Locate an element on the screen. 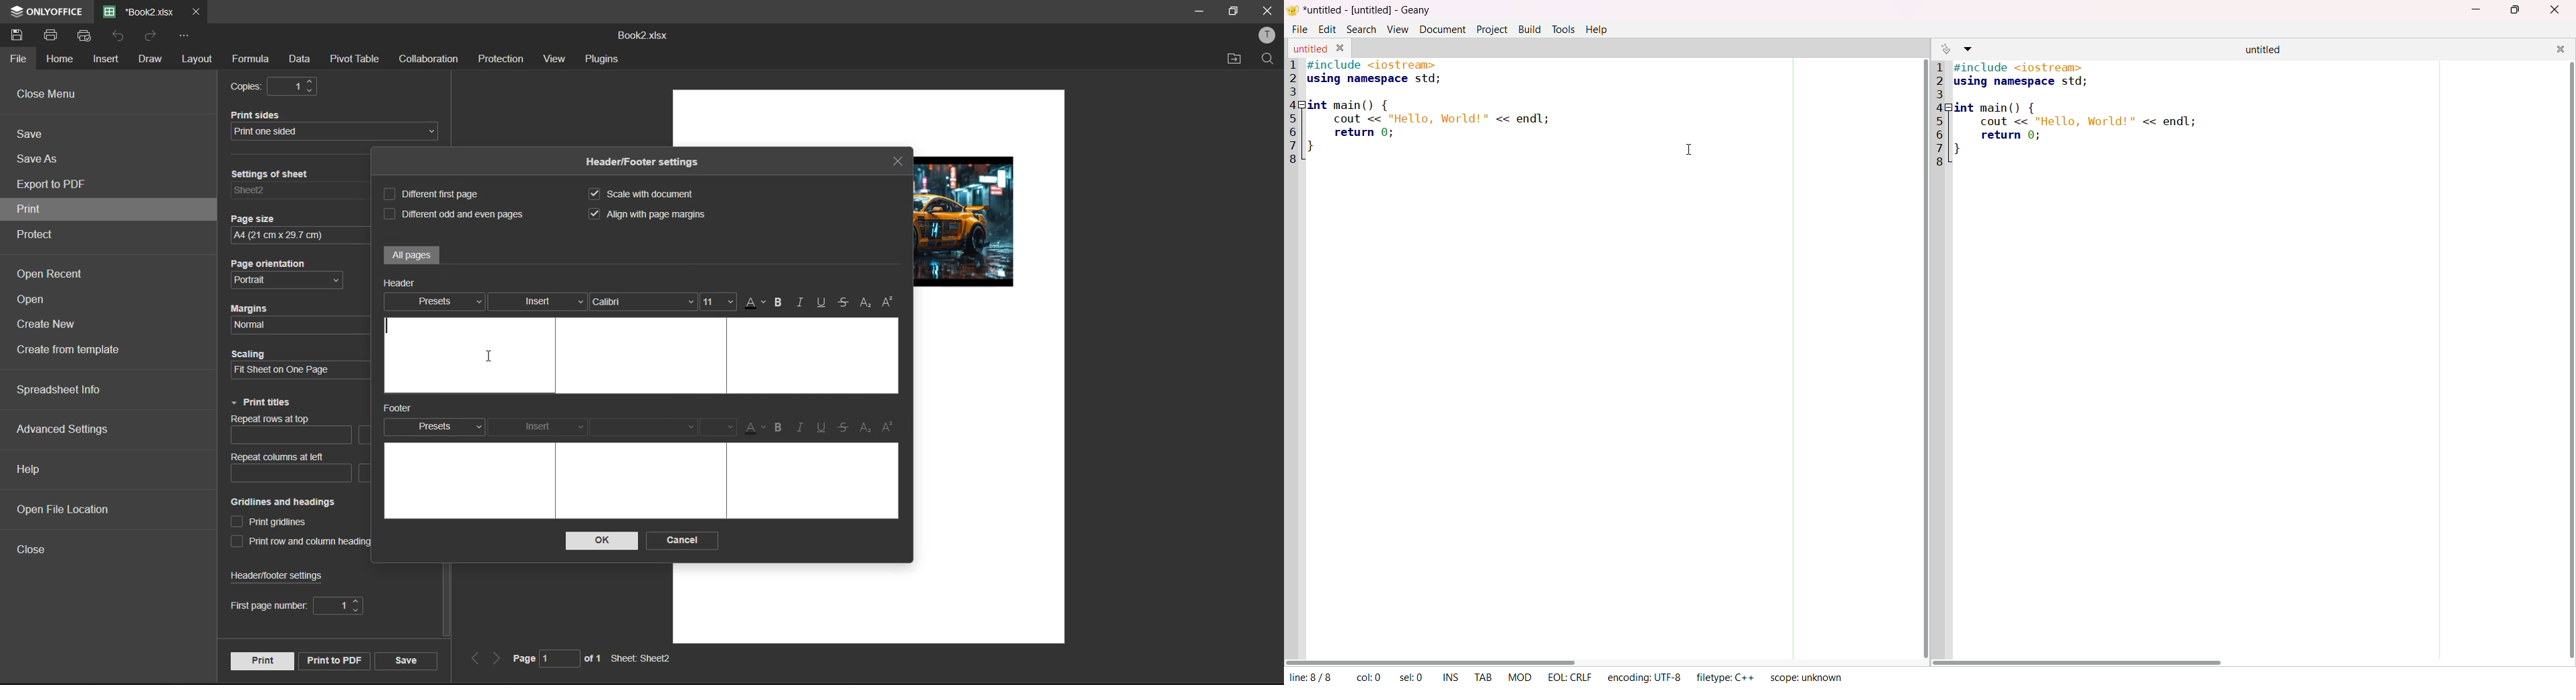 The image size is (2576, 700). save is located at coordinates (33, 137).